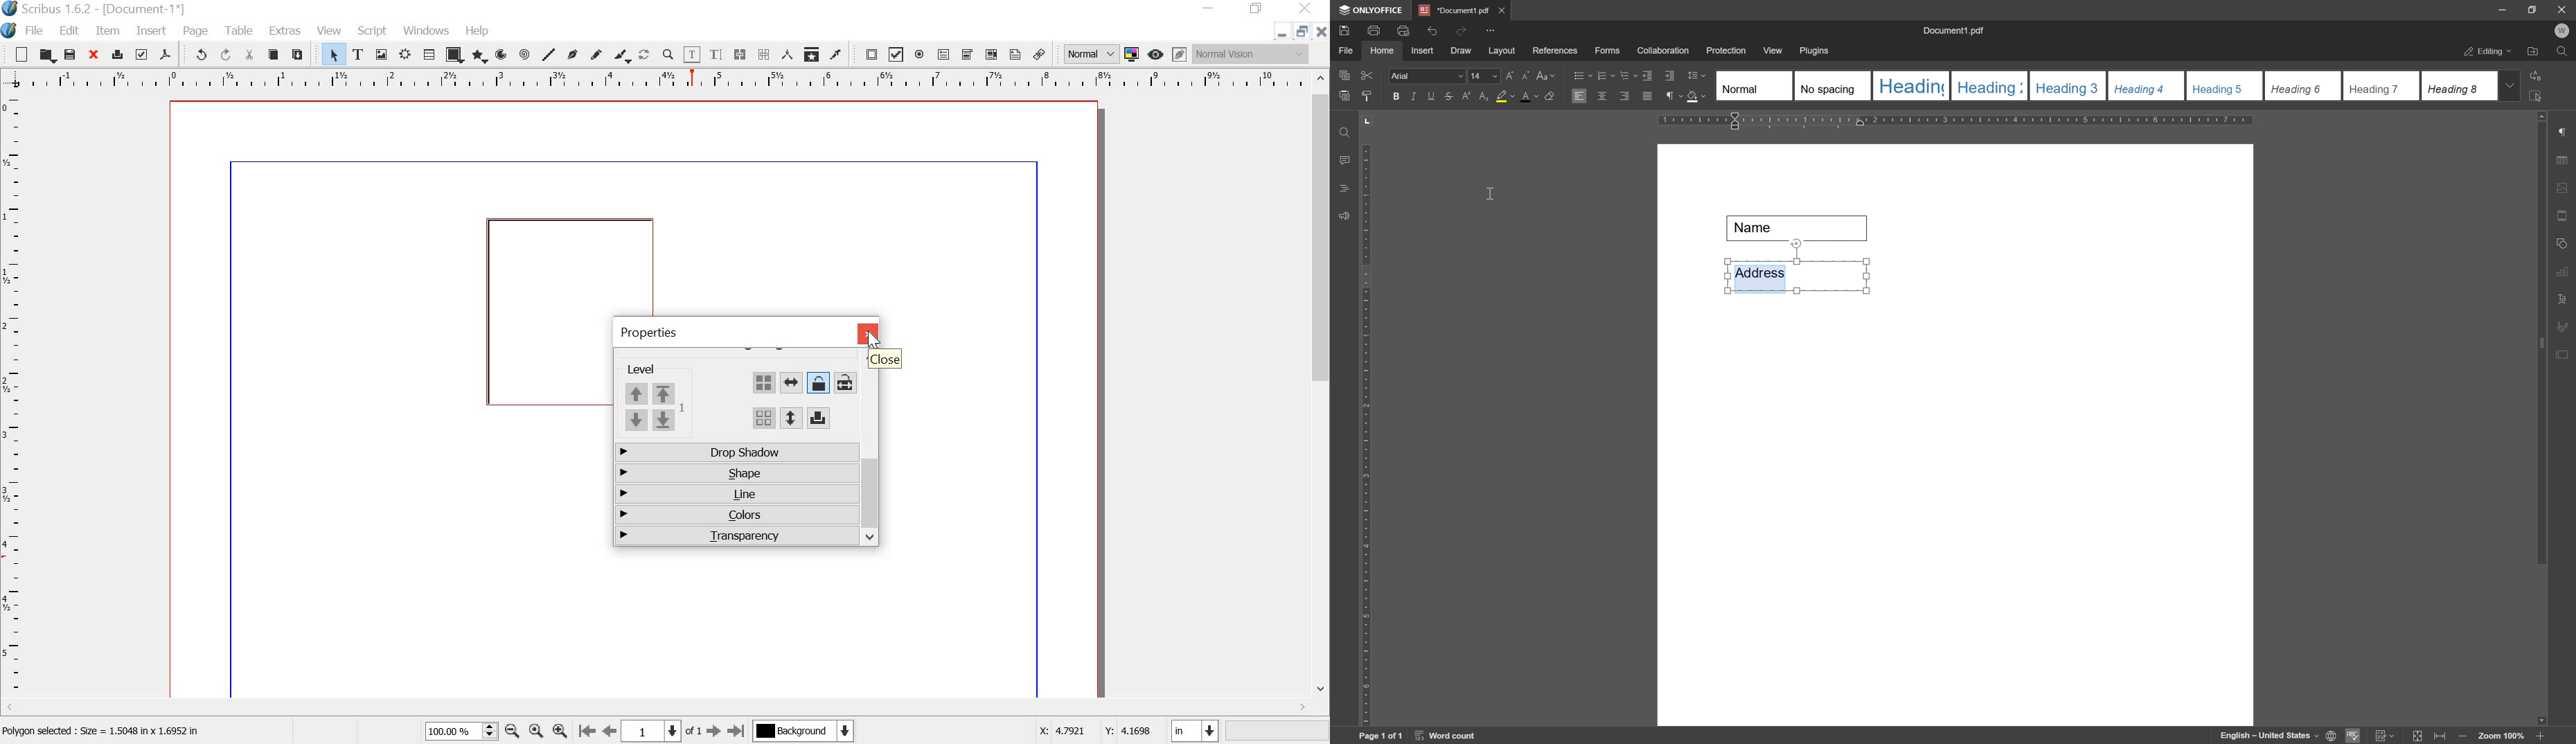  Describe the element at coordinates (2562, 8) in the screenshot. I see `close` at that location.